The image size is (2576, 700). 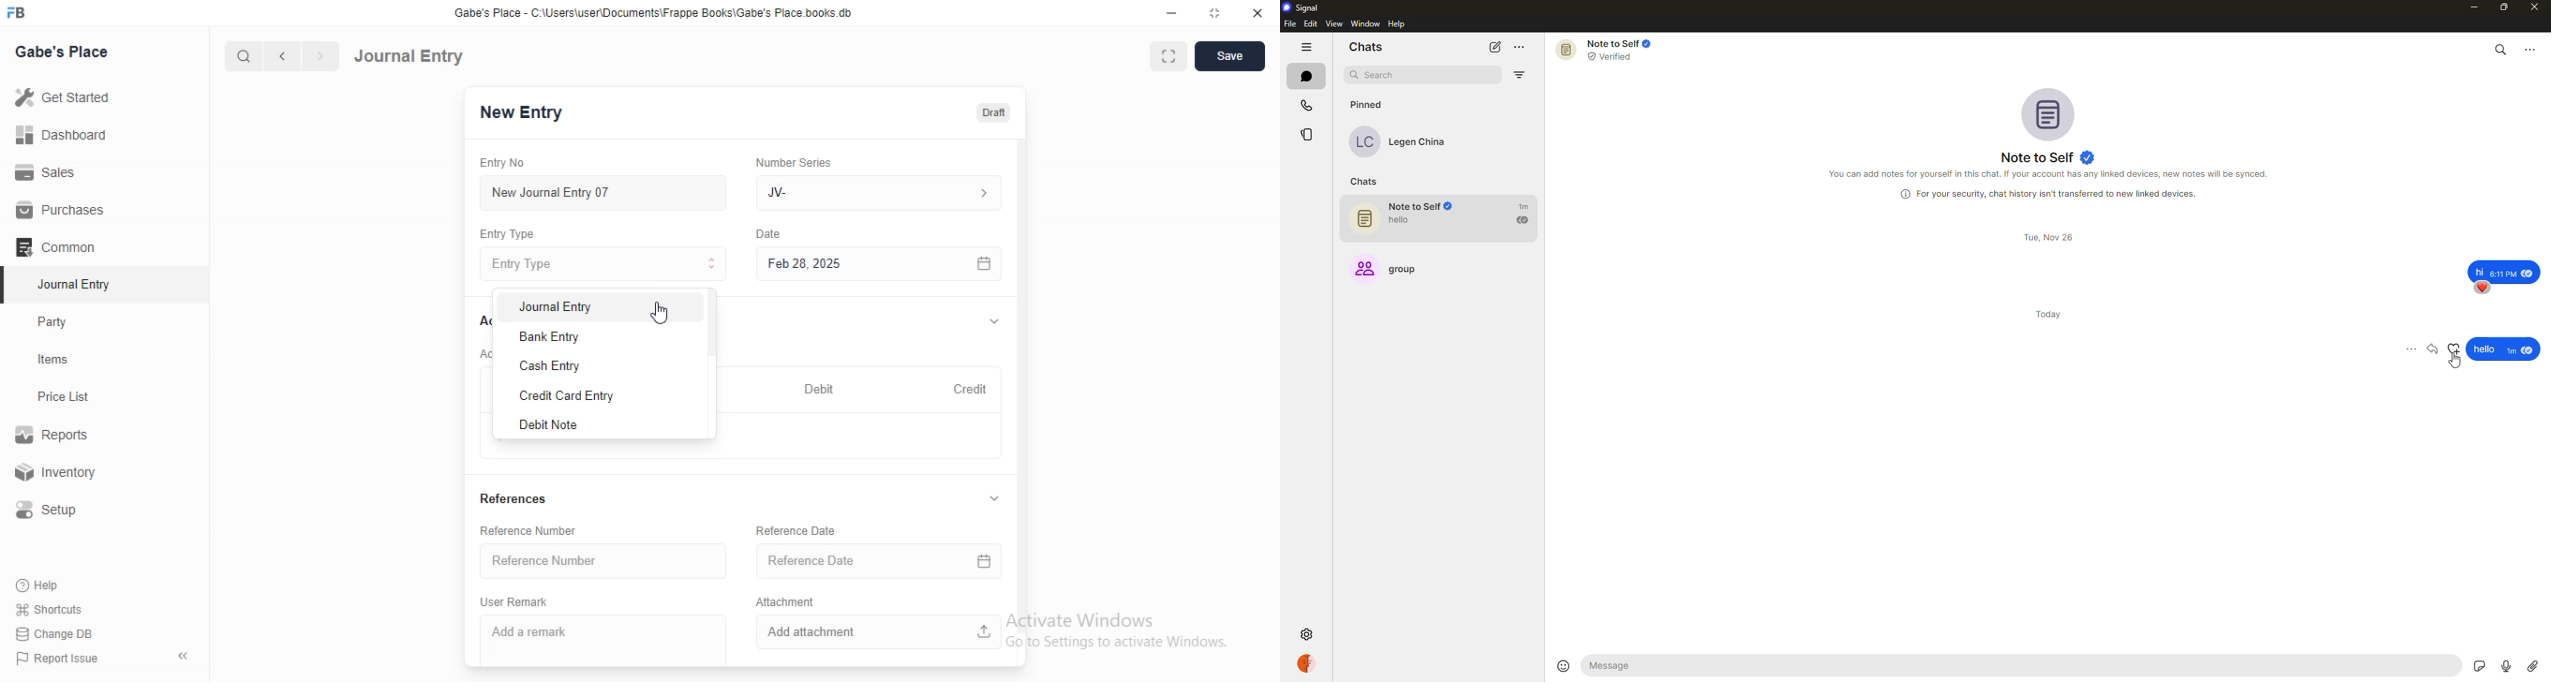 What do you see at coordinates (509, 234) in the screenshot?
I see `Entry Type` at bounding box center [509, 234].